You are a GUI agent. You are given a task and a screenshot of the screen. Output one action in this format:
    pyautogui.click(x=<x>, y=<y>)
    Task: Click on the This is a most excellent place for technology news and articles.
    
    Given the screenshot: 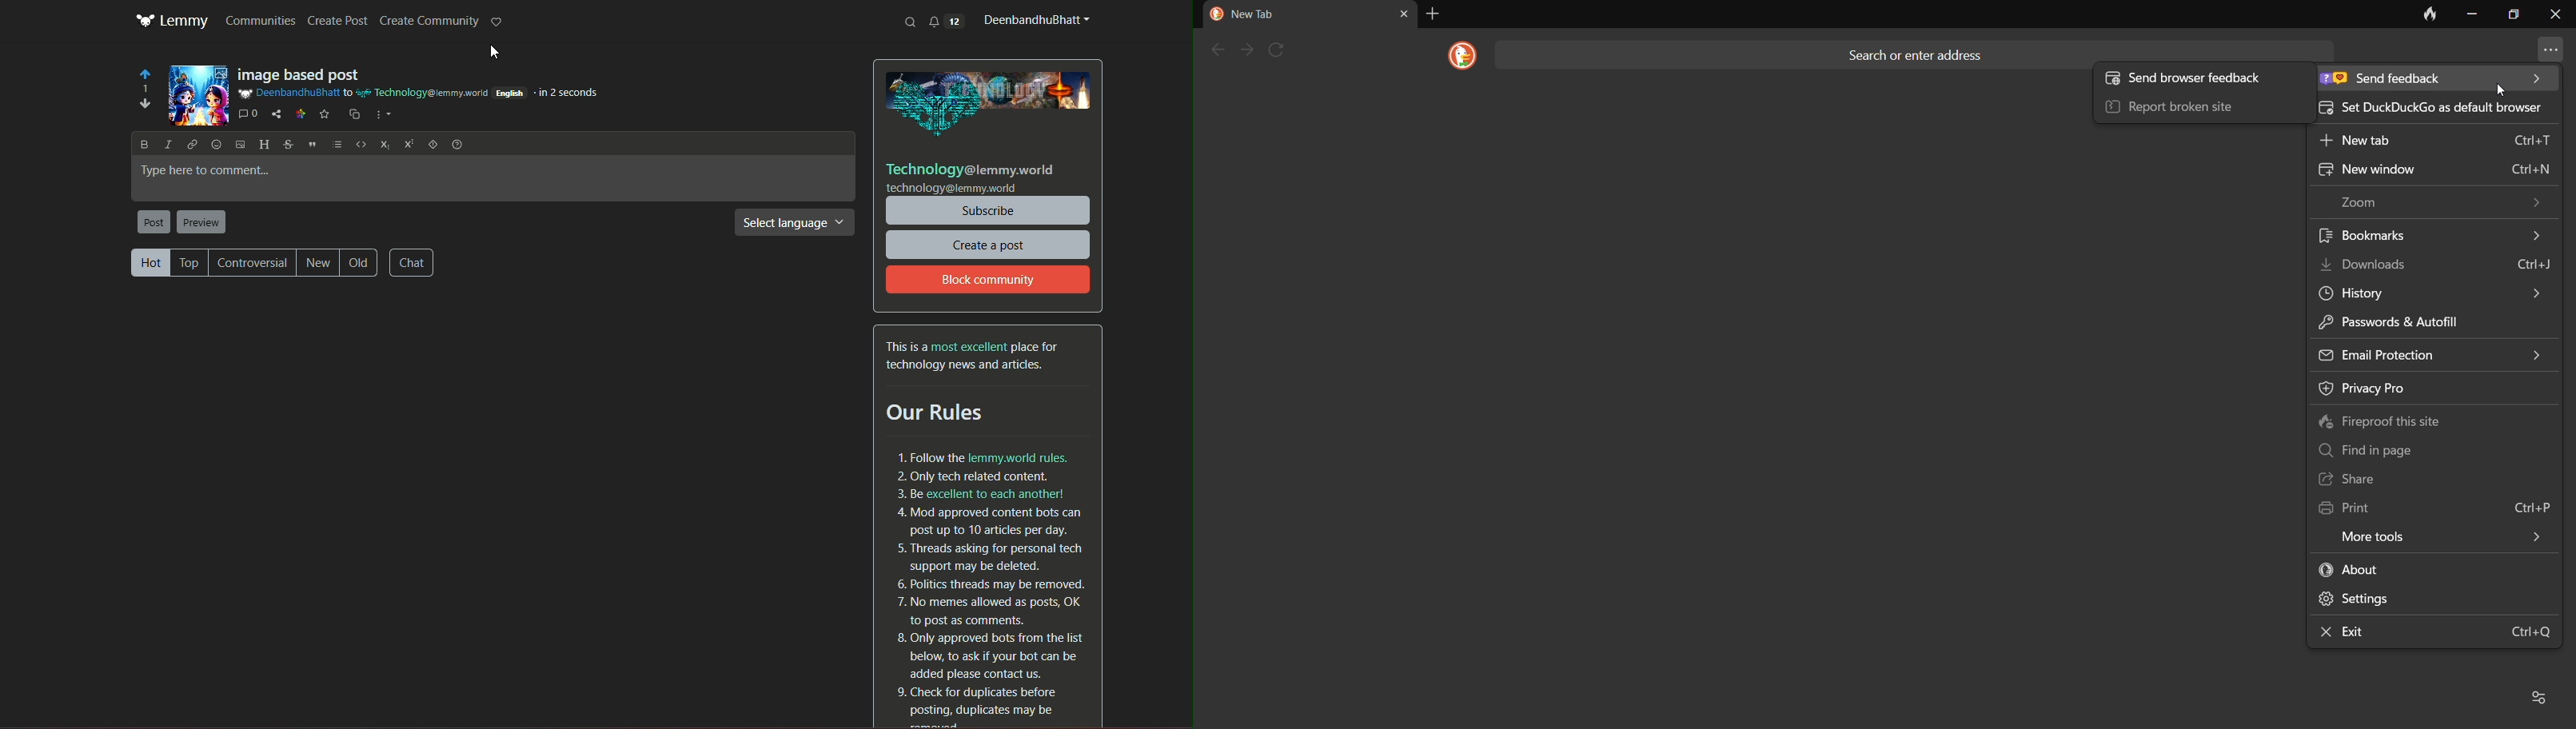 What is the action you would take?
    pyautogui.click(x=975, y=356)
    